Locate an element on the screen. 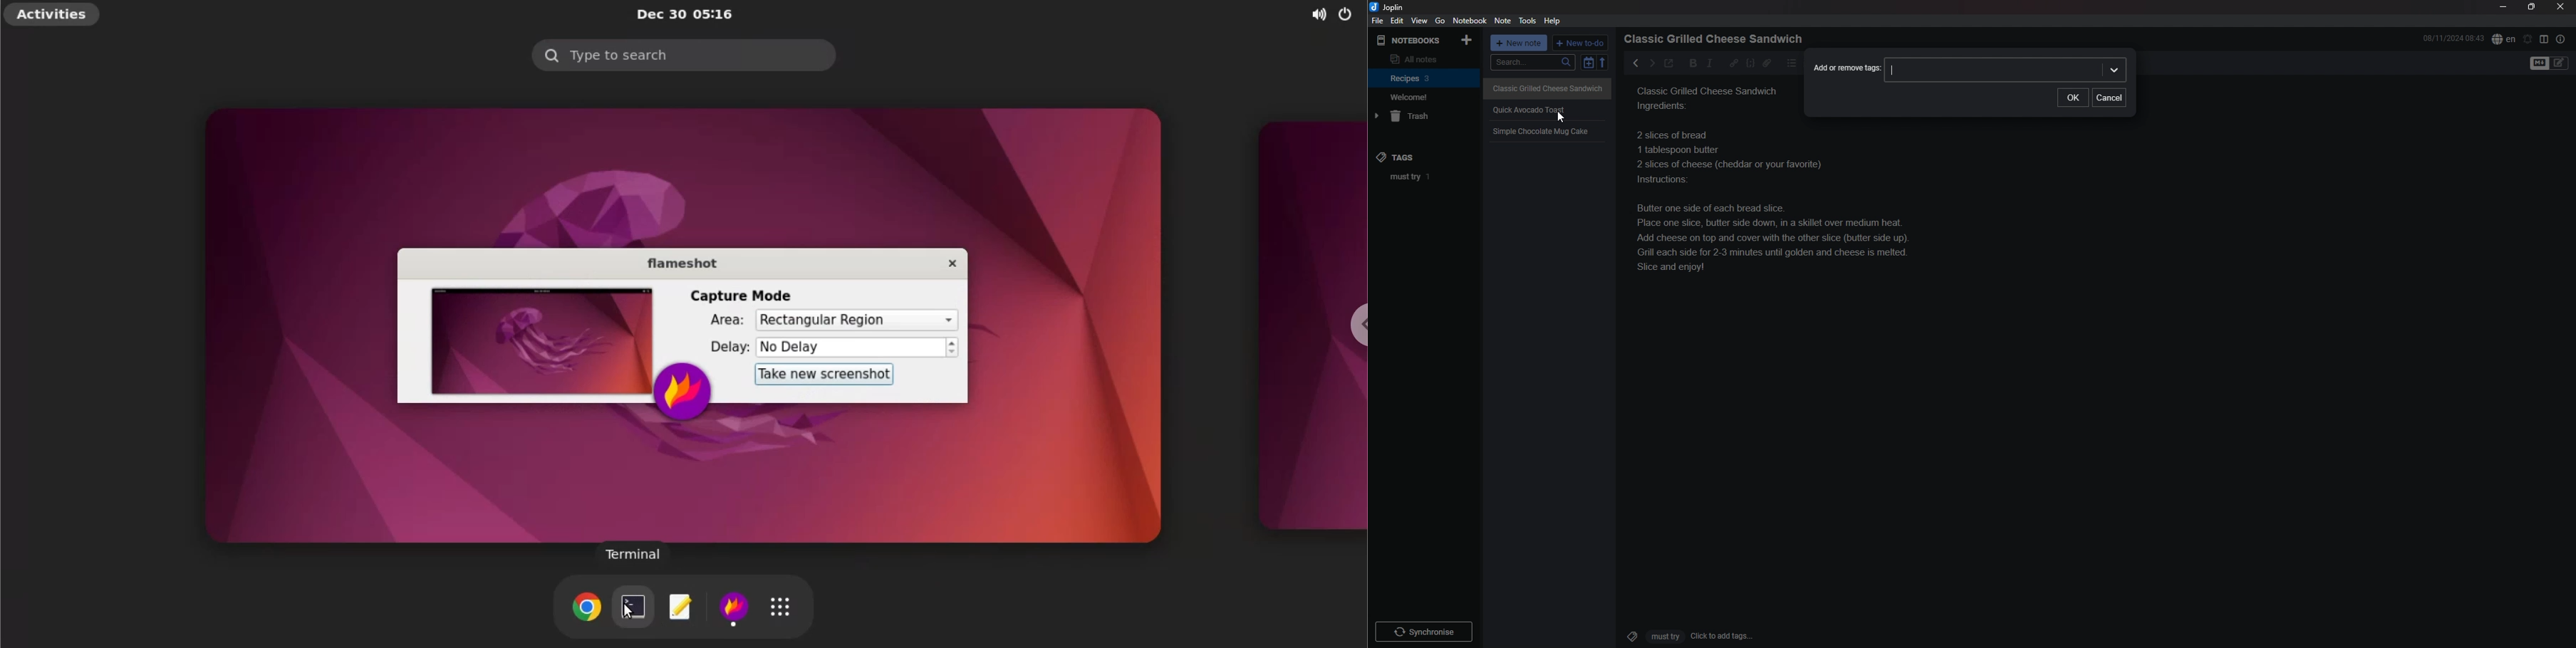 The image size is (2576, 672). next is located at coordinates (1651, 63).